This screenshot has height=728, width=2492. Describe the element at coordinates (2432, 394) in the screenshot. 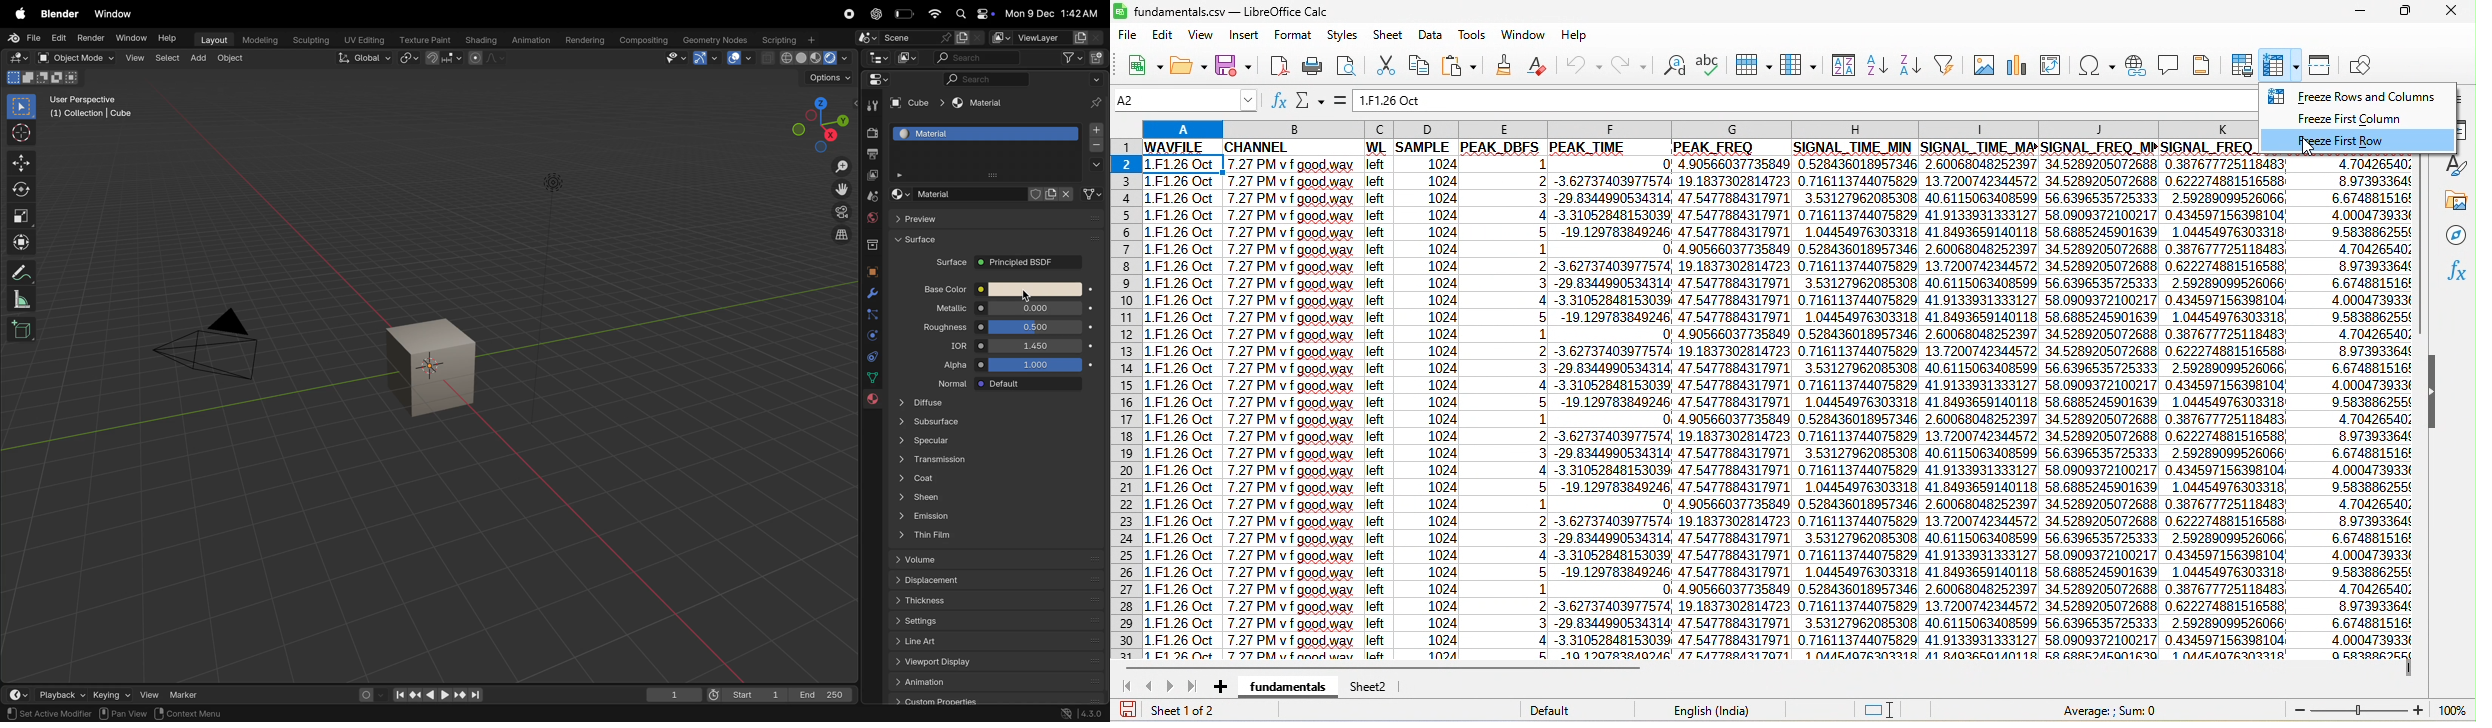

I see `hide` at that location.